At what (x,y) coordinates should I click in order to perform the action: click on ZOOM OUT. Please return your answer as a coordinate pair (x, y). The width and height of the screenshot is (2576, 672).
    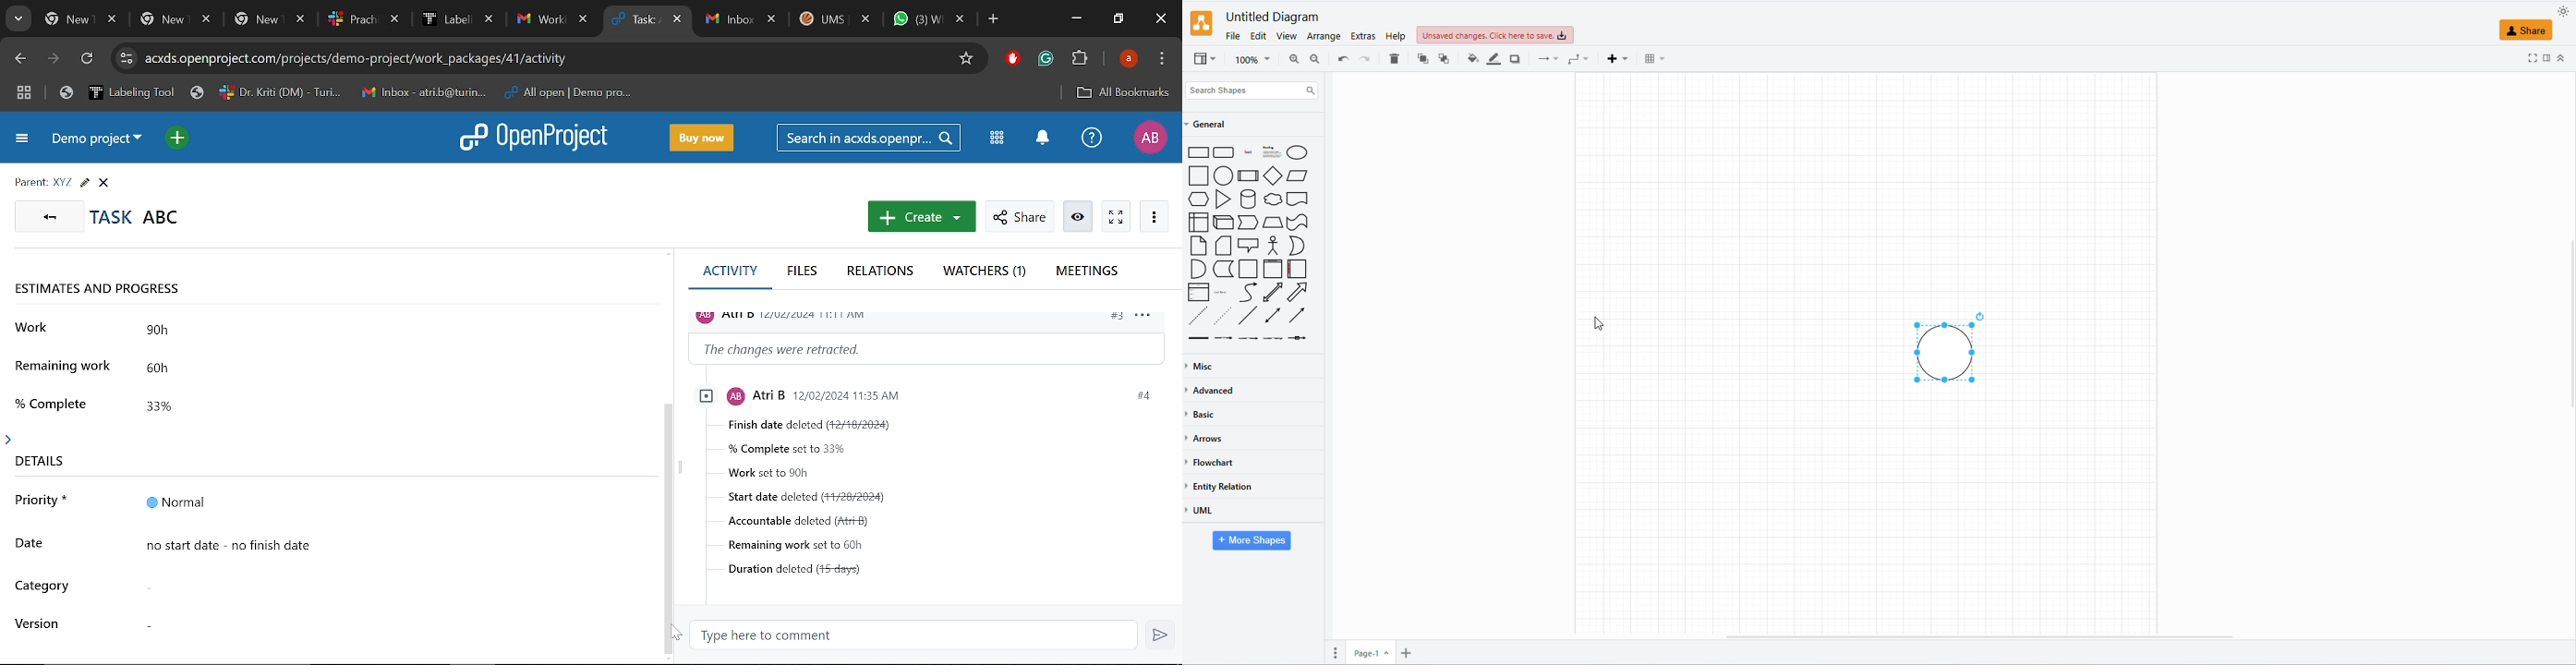
    Looking at the image, I should click on (1314, 57).